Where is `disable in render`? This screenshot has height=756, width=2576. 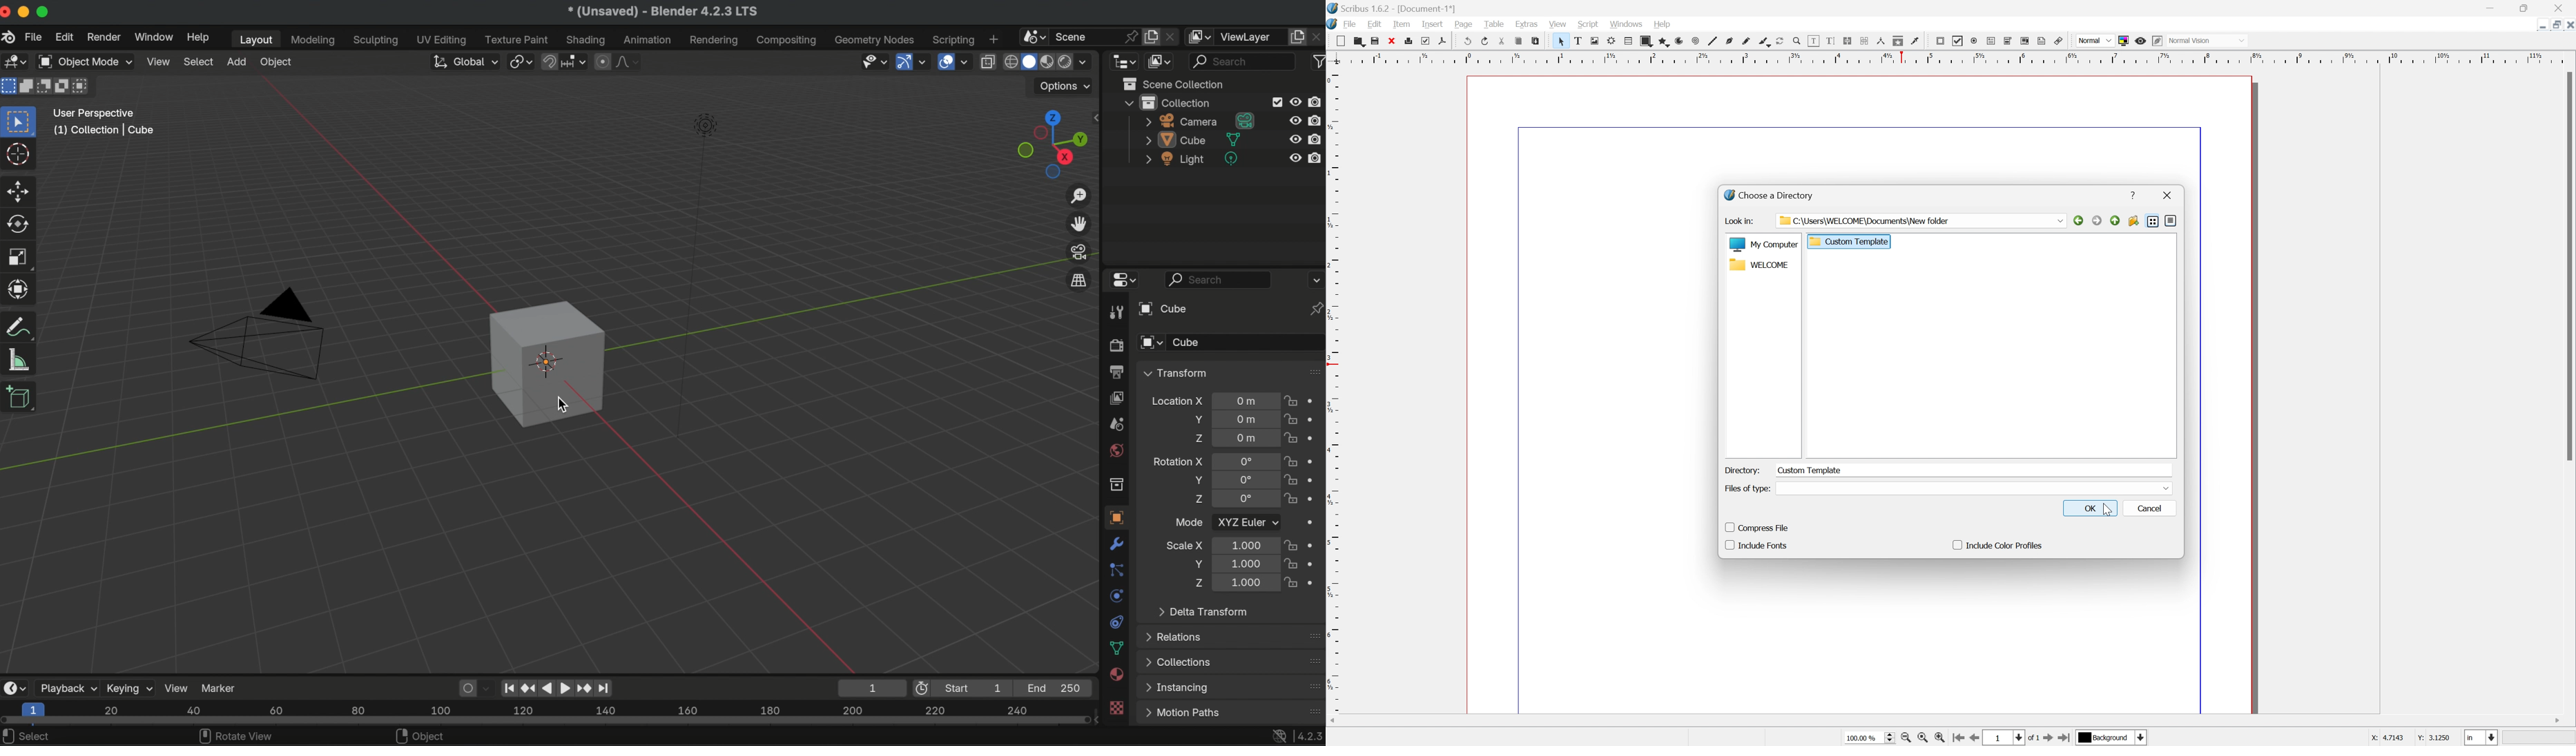 disable in render is located at coordinates (1317, 138).